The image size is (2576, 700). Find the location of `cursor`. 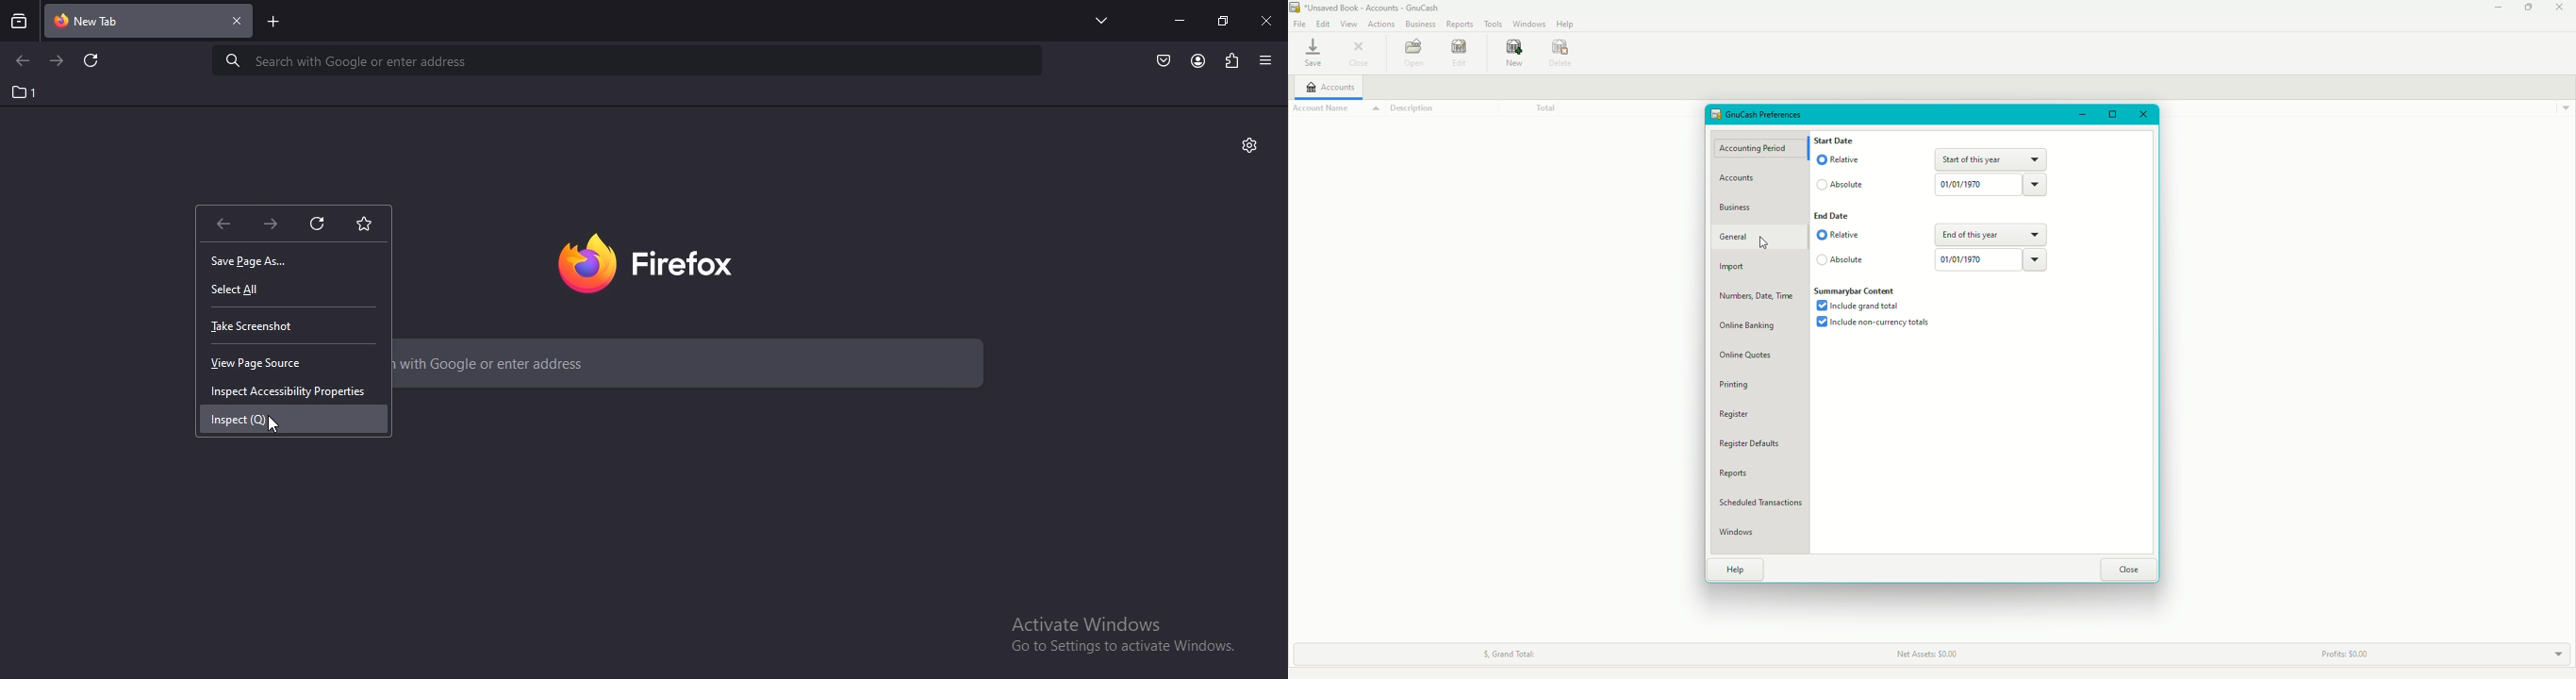

cursor is located at coordinates (274, 423).